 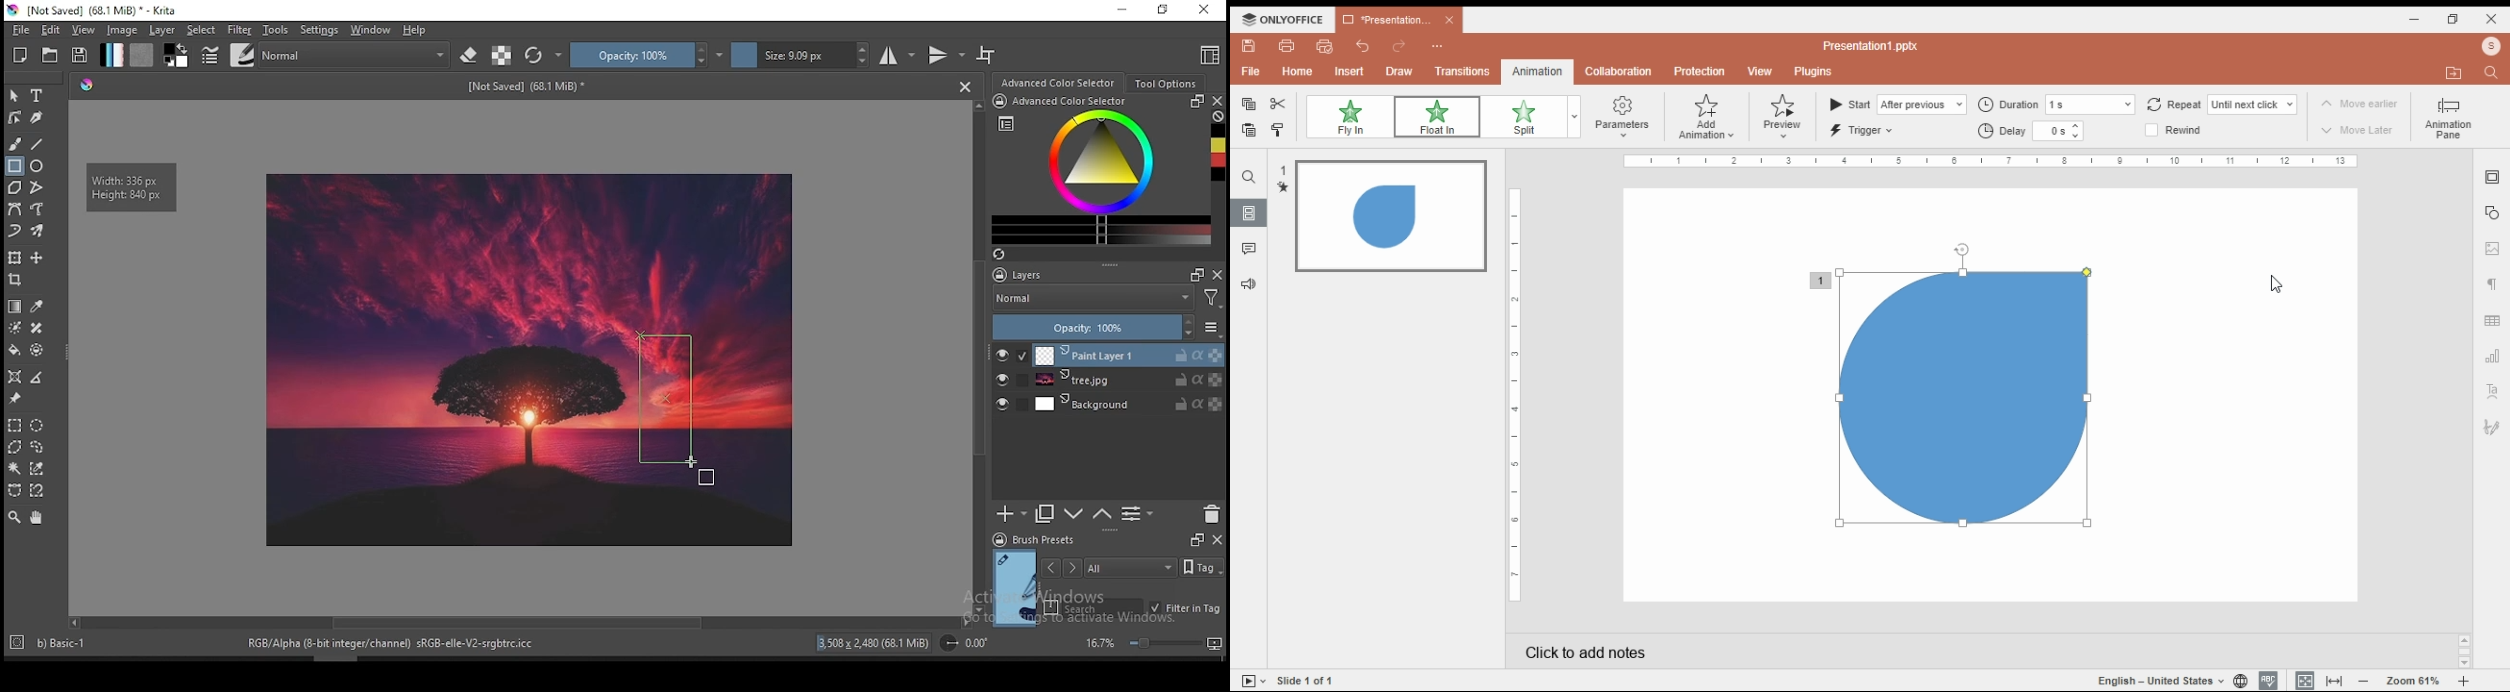 I want to click on click to add notes, so click(x=1794, y=652).